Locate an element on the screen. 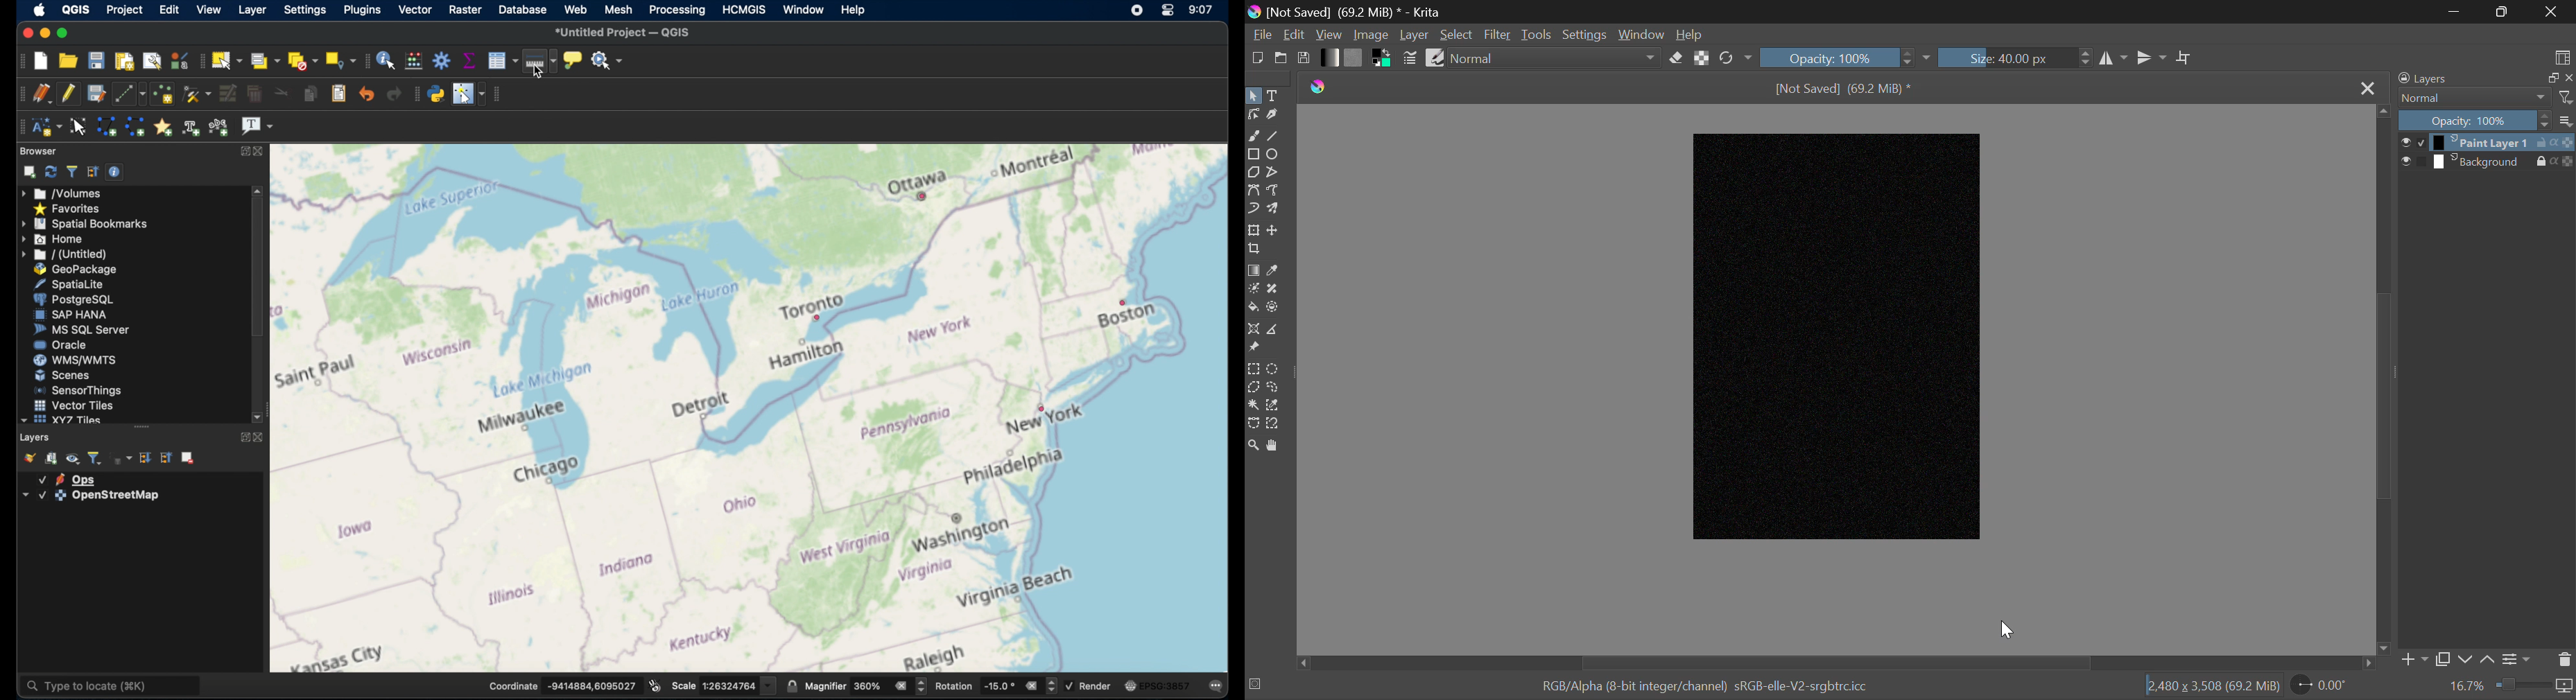 The height and width of the screenshot is (700, 2576). Select is located at coordinates (1253, 97).